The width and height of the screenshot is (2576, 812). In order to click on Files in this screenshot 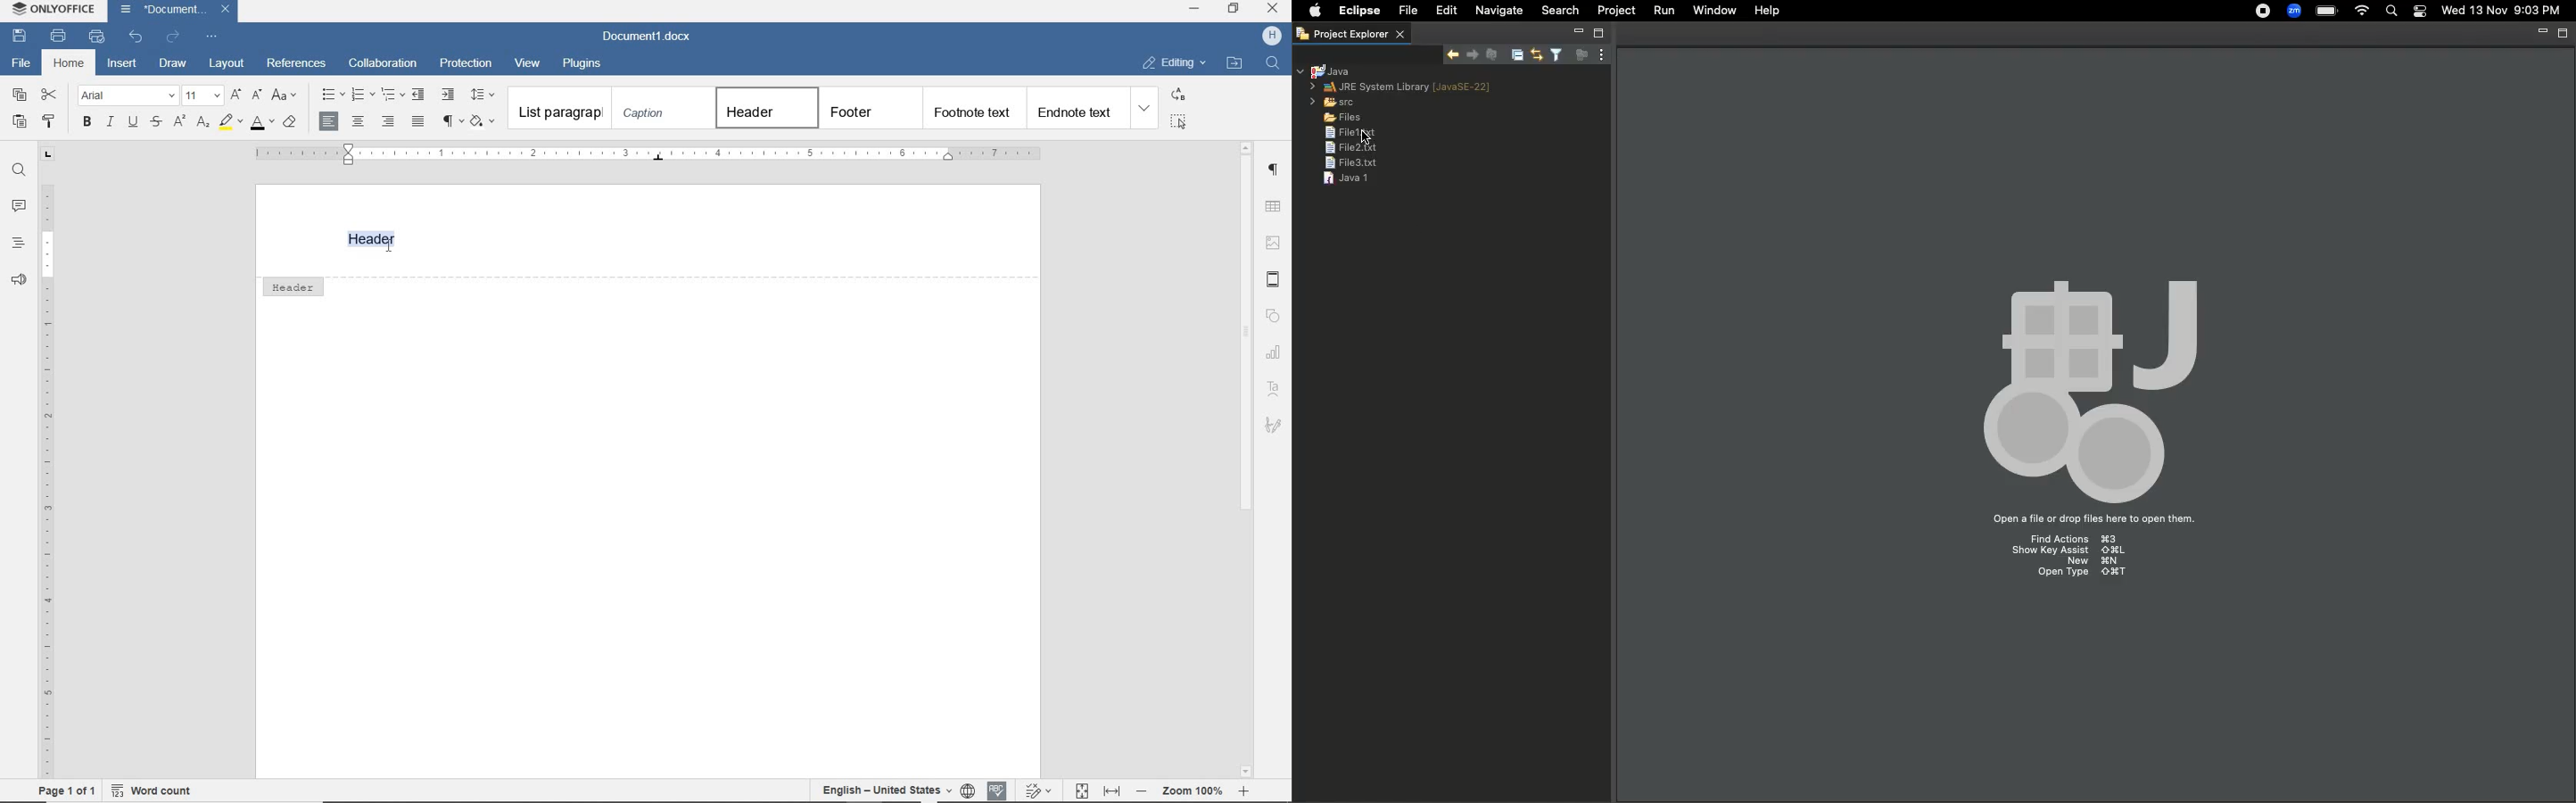, I will do `click(1336, 116)`.